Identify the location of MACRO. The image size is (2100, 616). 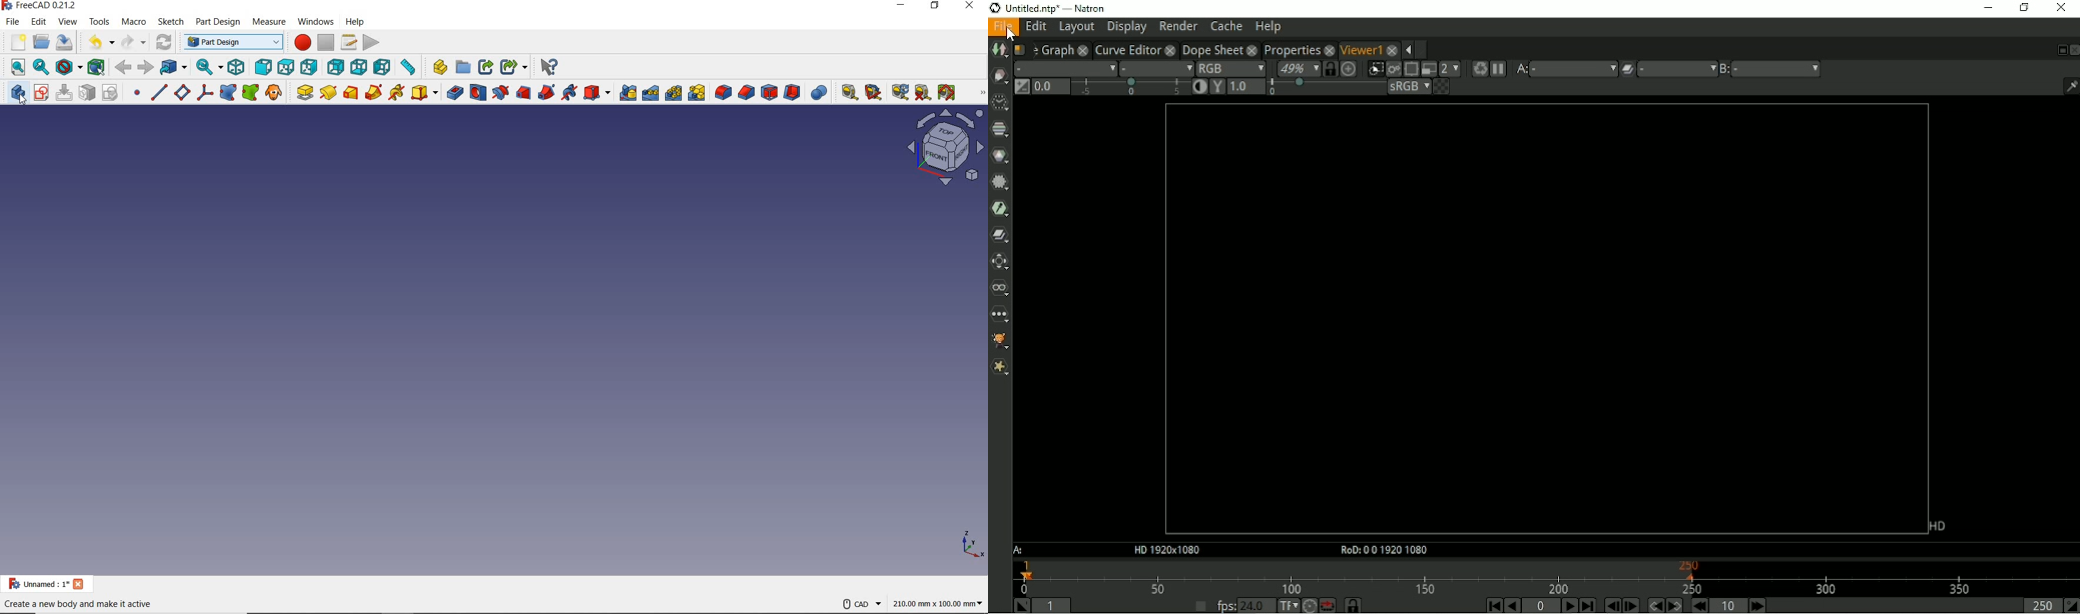
(134, 22).